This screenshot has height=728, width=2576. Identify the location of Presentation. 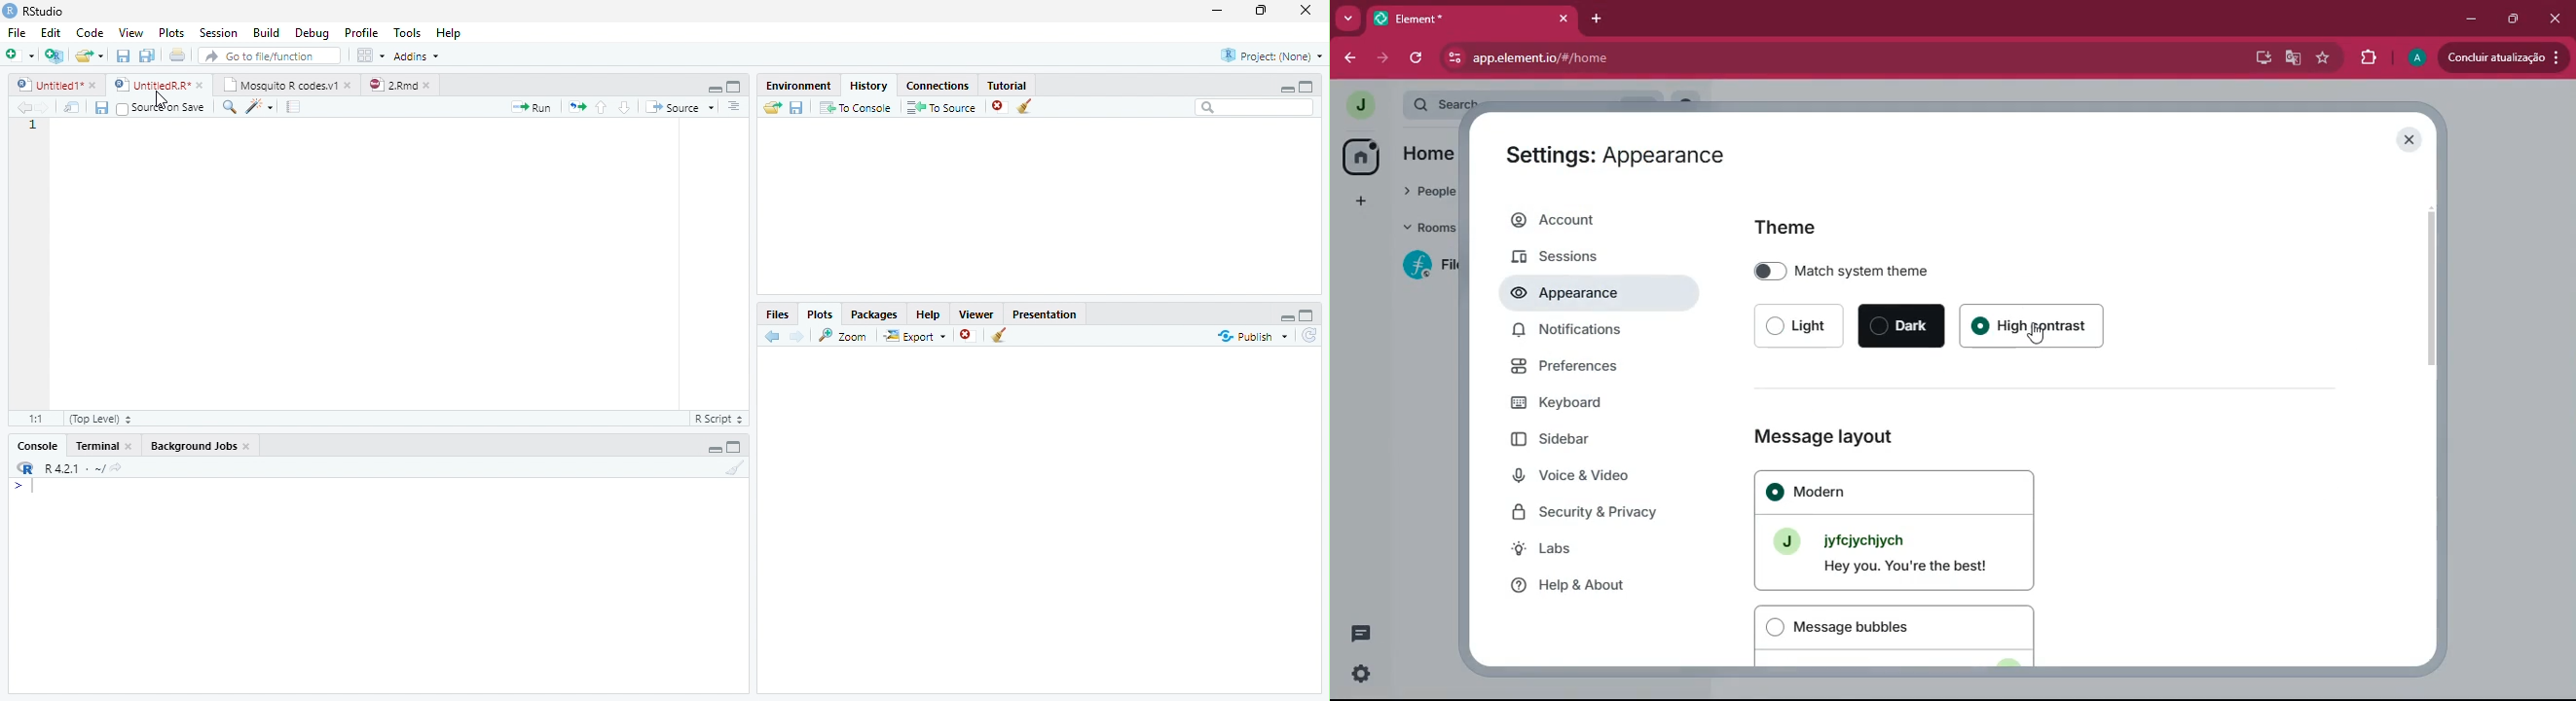
(1045, 314).